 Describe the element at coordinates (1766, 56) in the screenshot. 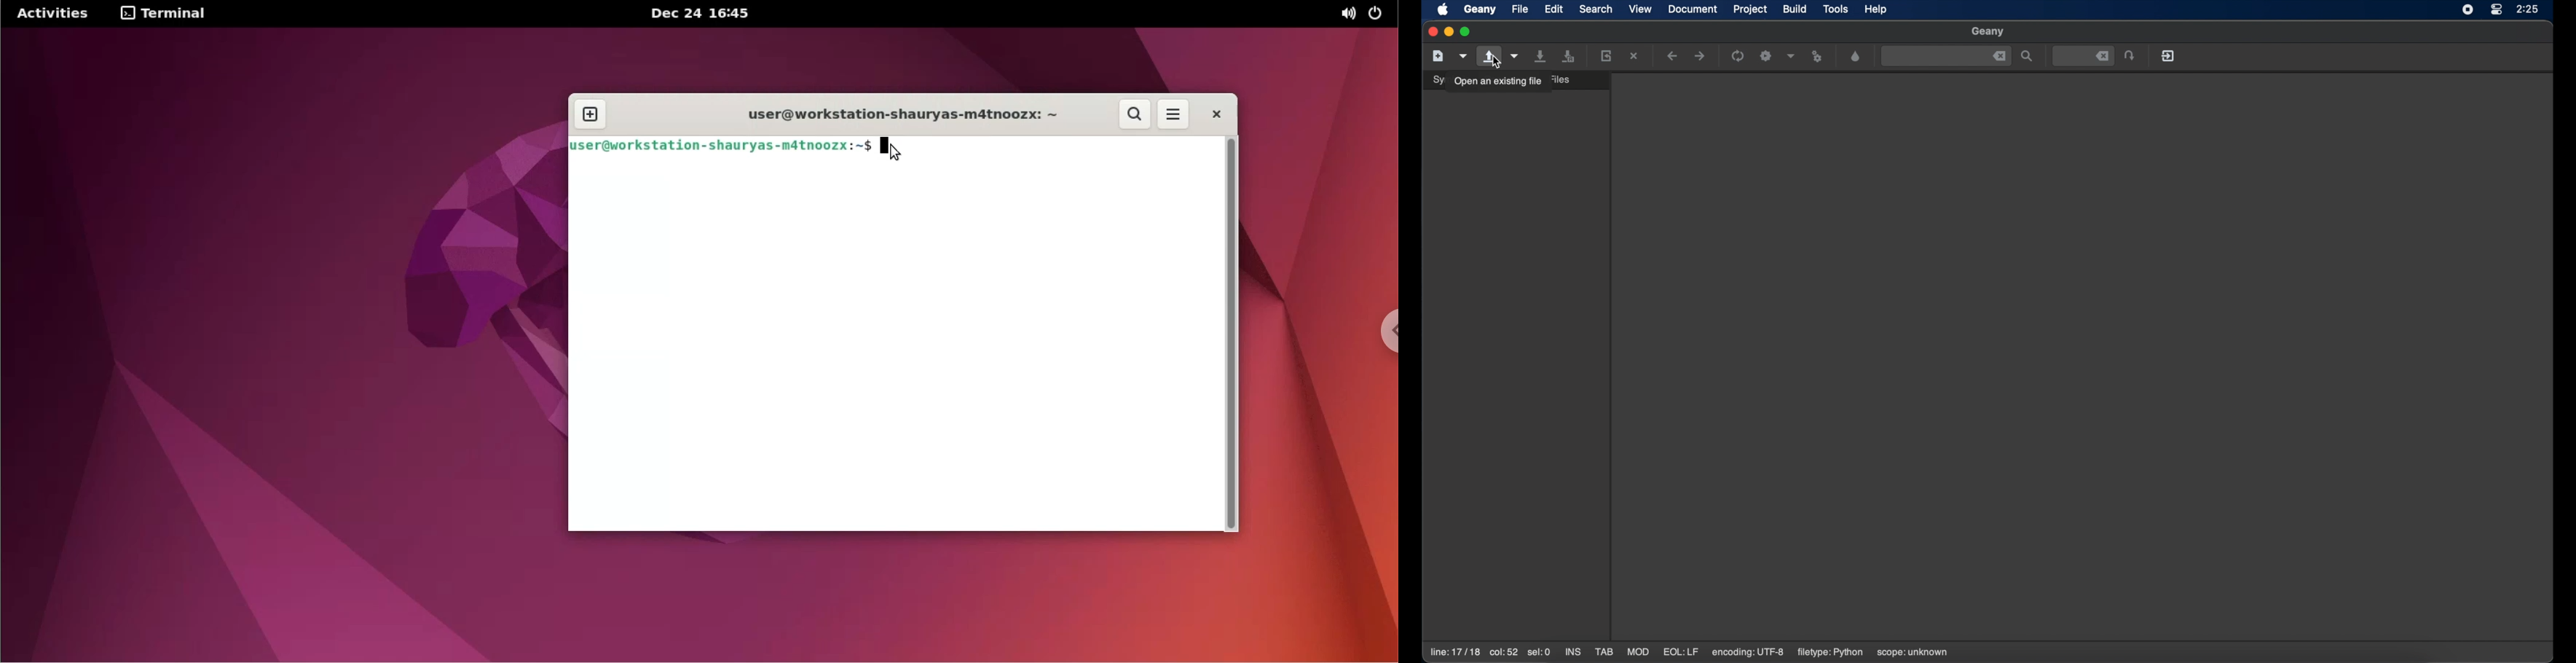

I see `build the current file` at that location.